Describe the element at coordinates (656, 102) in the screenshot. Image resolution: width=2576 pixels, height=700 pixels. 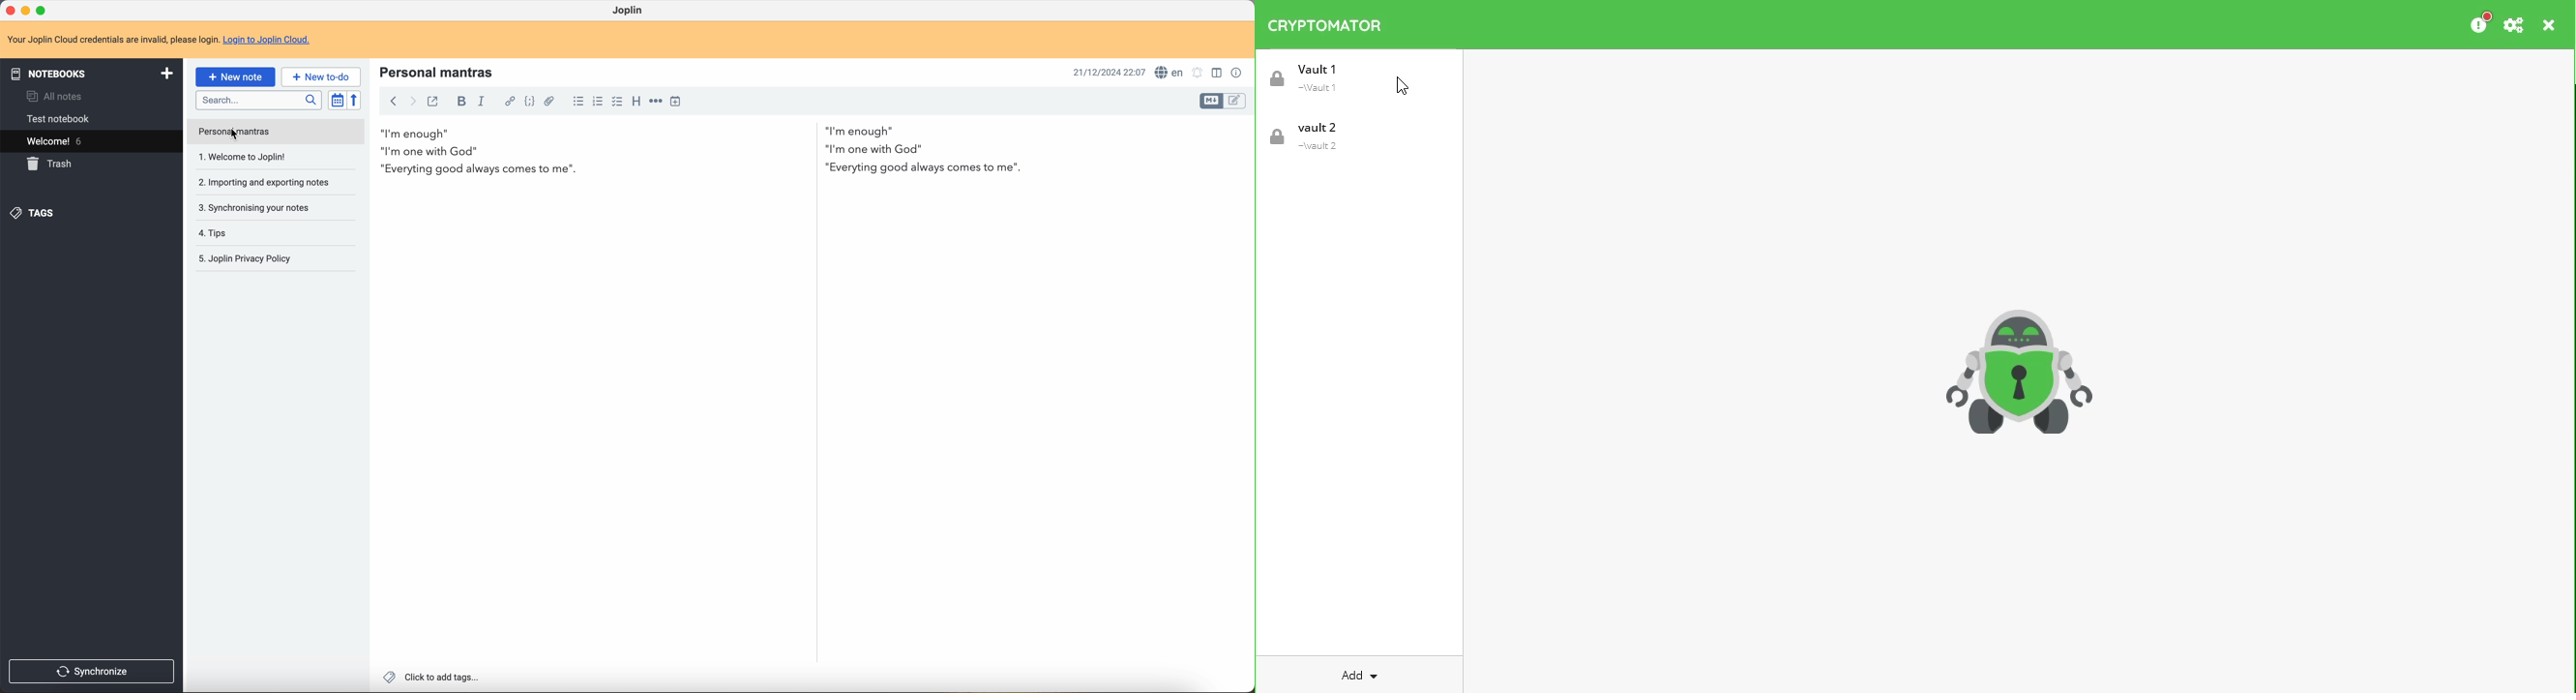
I see `horizontal rule` at that location.